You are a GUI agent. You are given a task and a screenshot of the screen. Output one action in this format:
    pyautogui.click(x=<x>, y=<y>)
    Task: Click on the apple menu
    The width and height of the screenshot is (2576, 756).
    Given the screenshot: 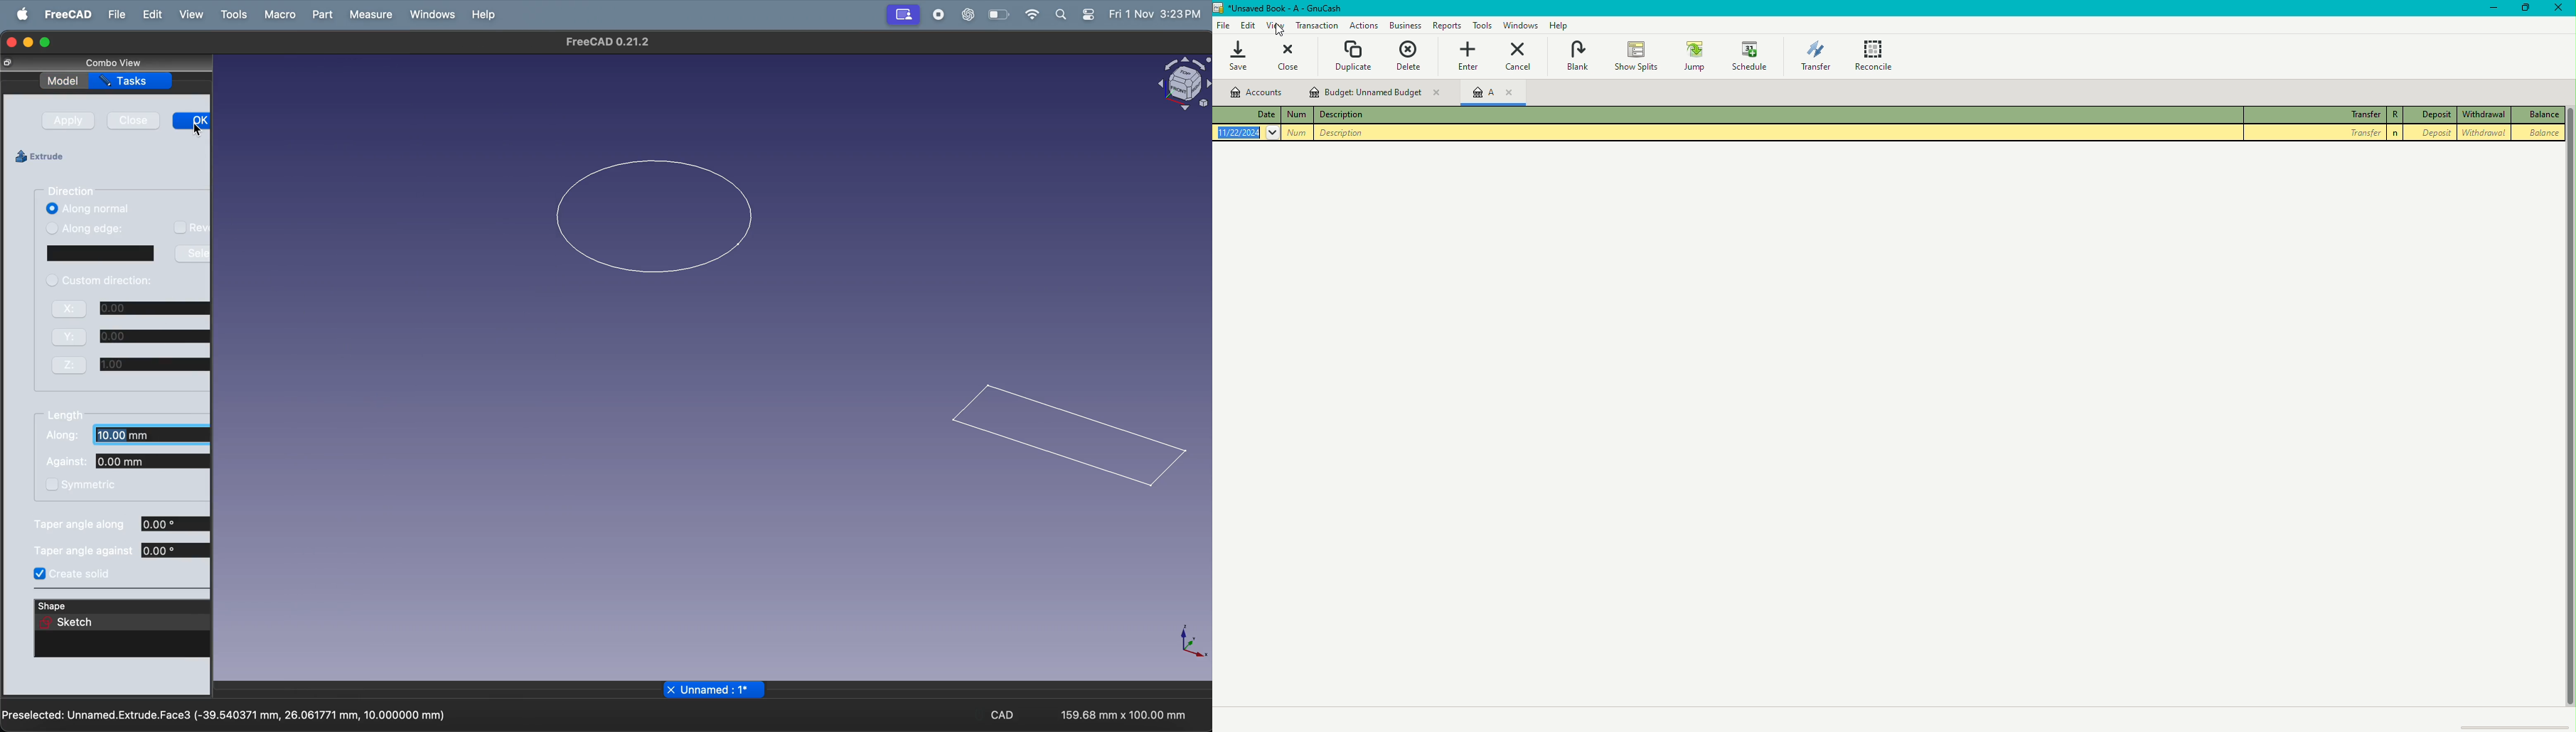 What is the action you would take?
    pyautogui.click(x=21, y=14)
    